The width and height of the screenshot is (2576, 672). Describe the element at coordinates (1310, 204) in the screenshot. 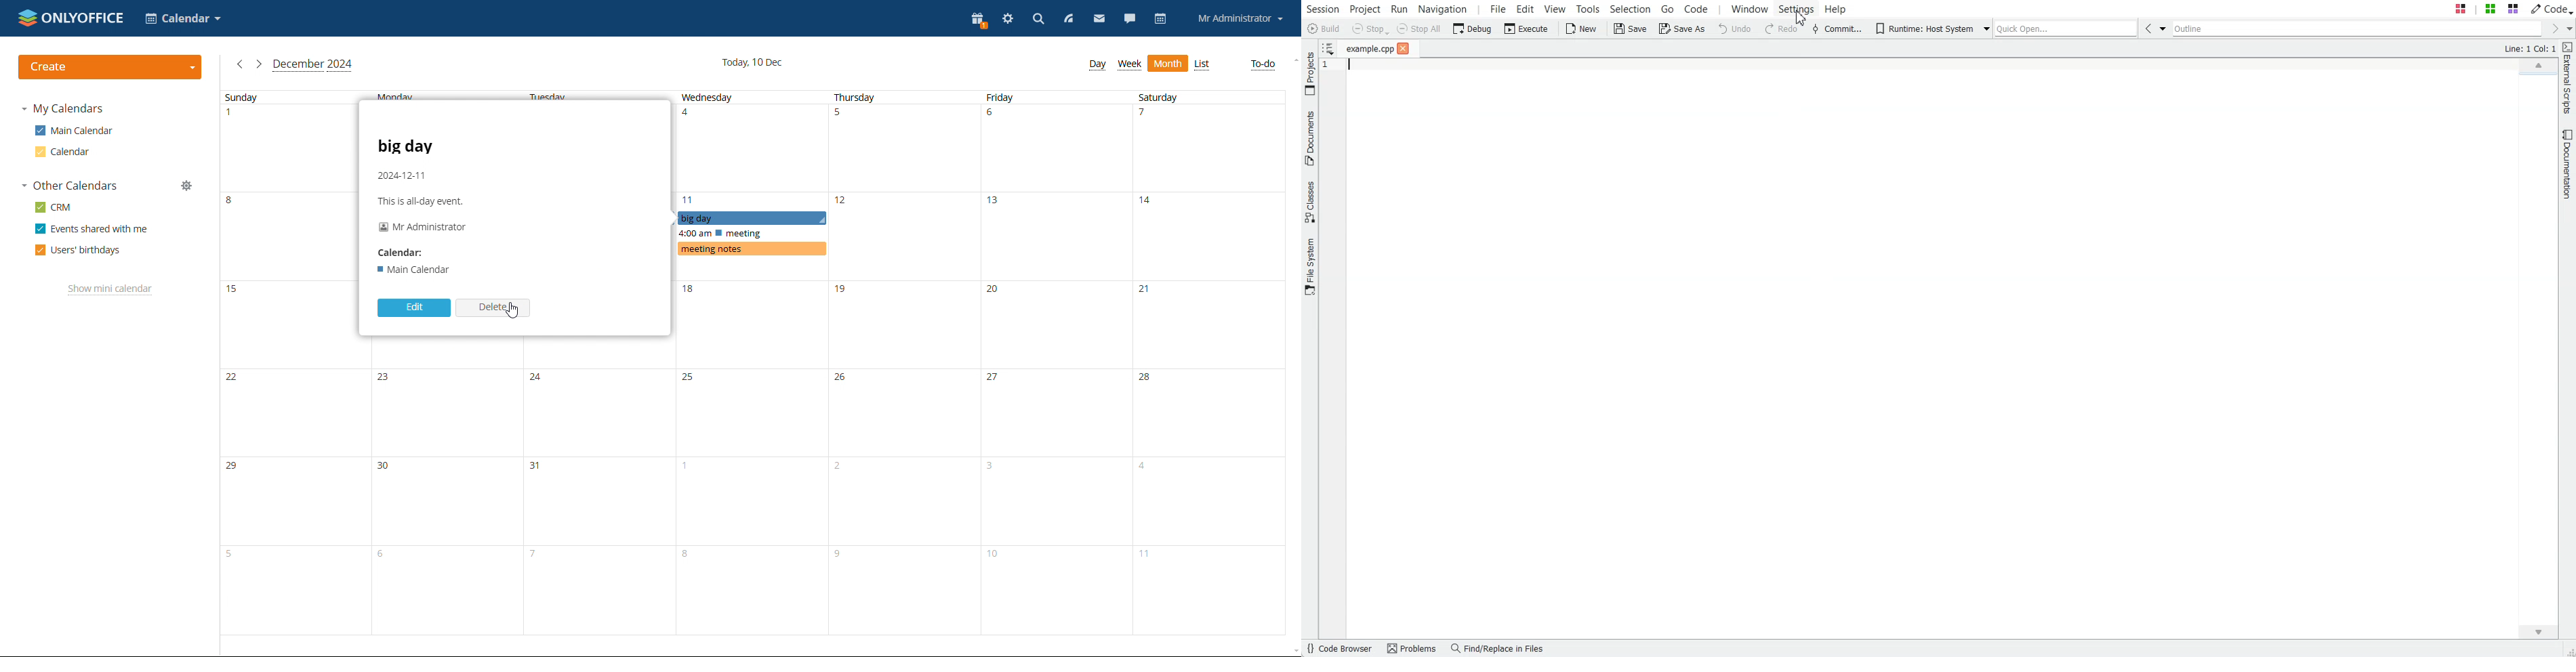

I see `Classes` at that location.